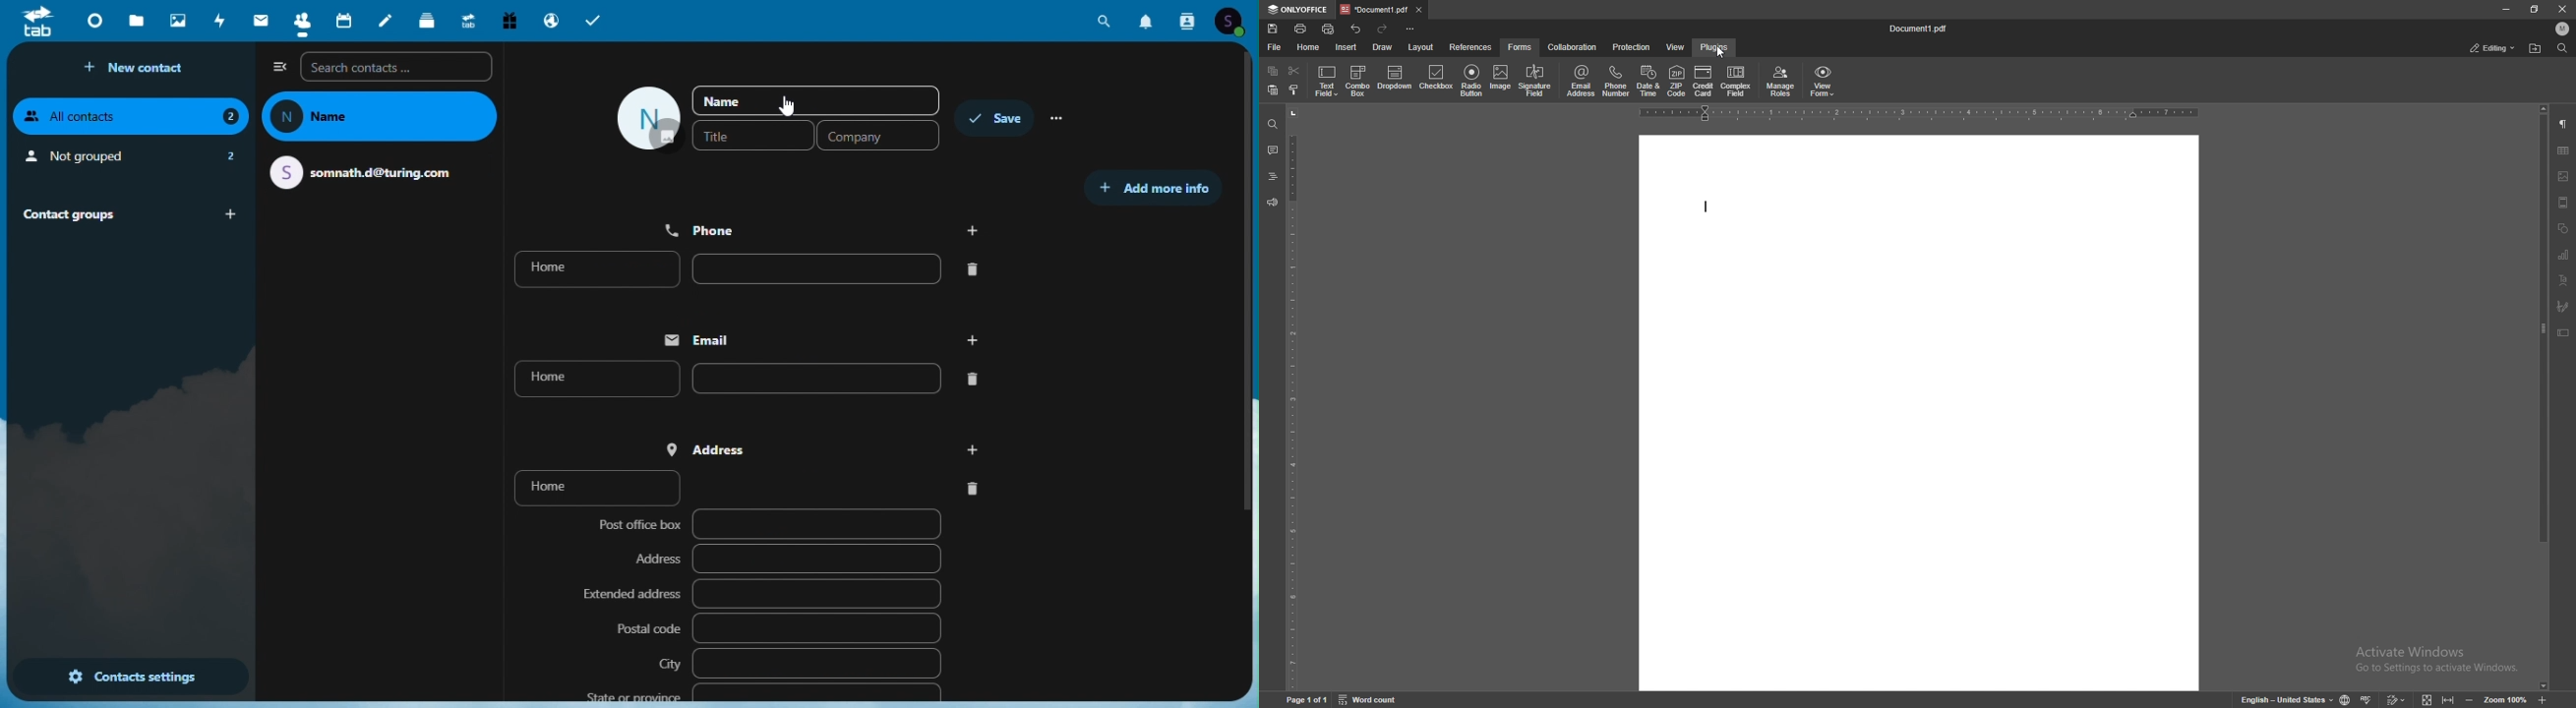 This screenshot has width=2576, height=728. I want to click on add group, so click(233, 214).